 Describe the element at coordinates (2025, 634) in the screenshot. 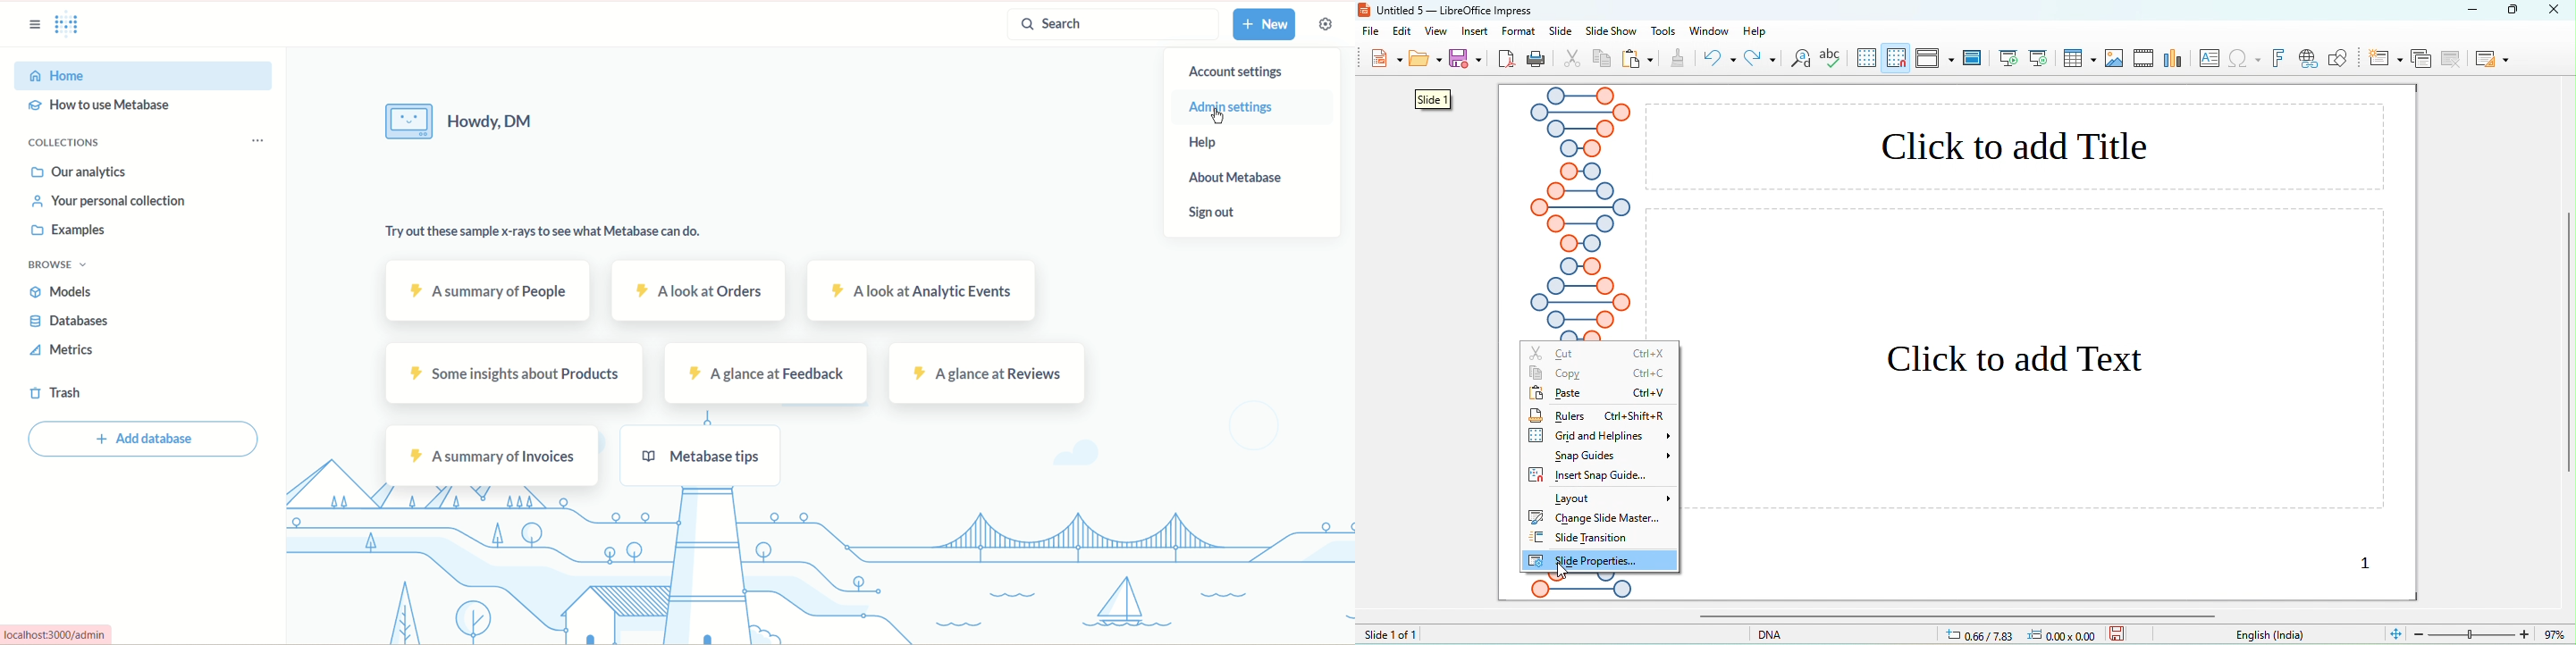

I see `cursor position changed` at that location.